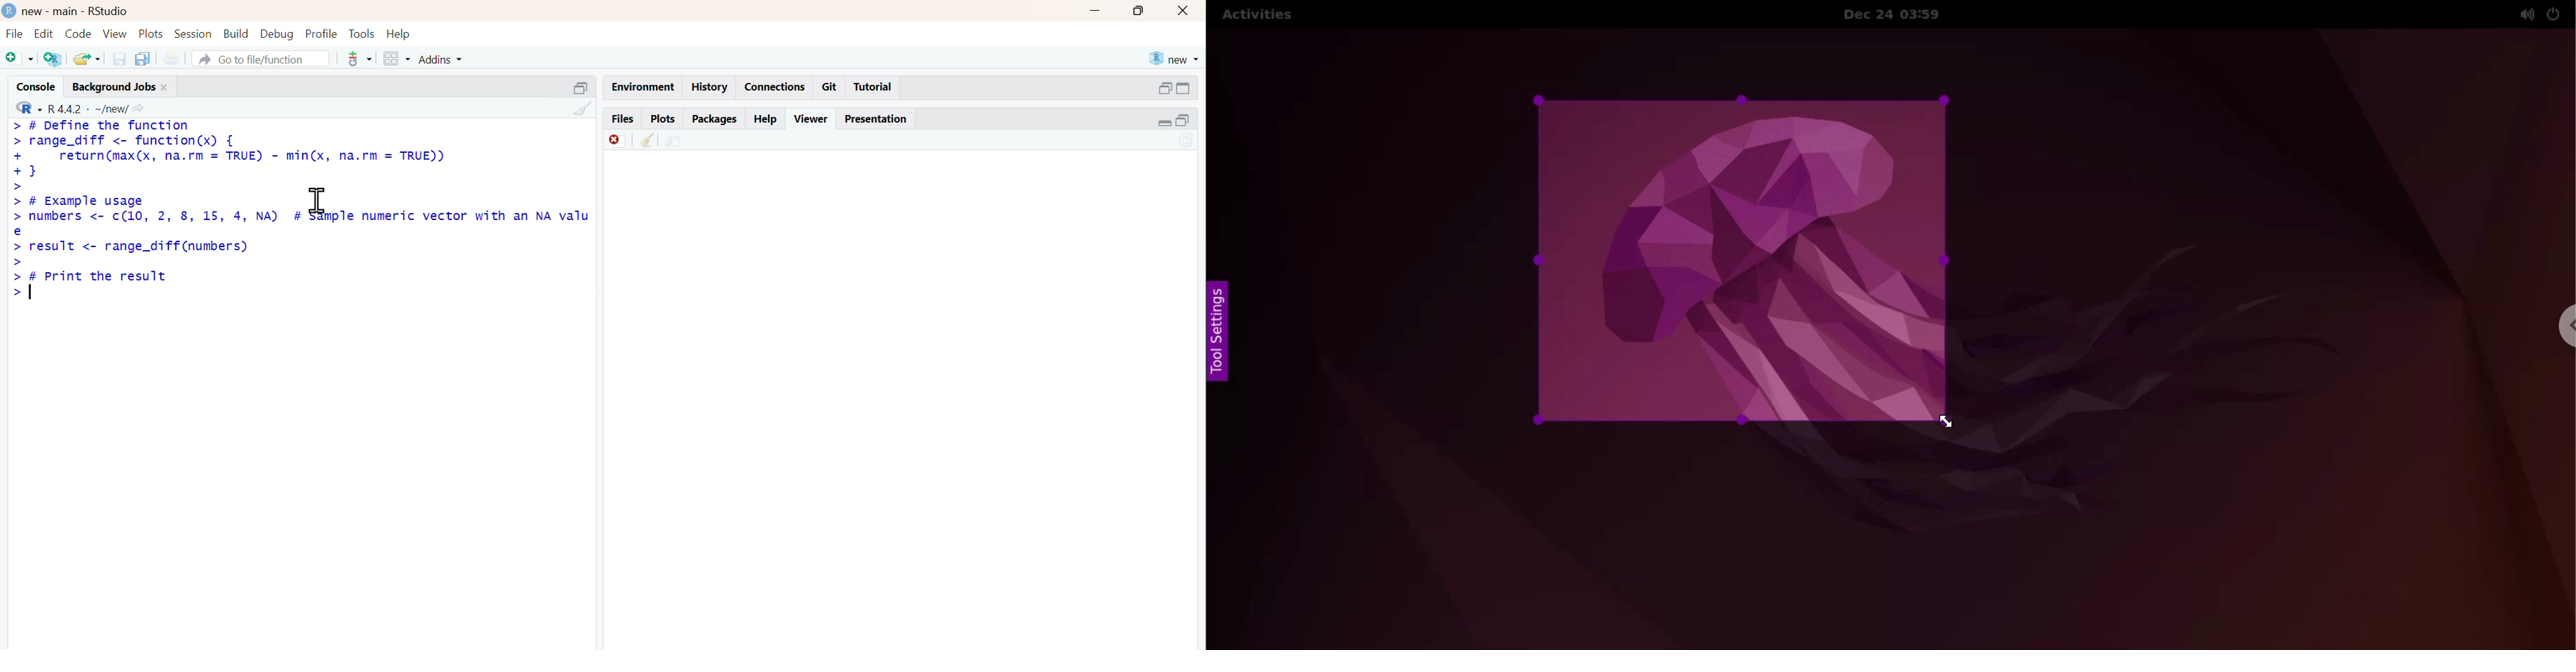  I want to click on Sync, so click(1187, 141).